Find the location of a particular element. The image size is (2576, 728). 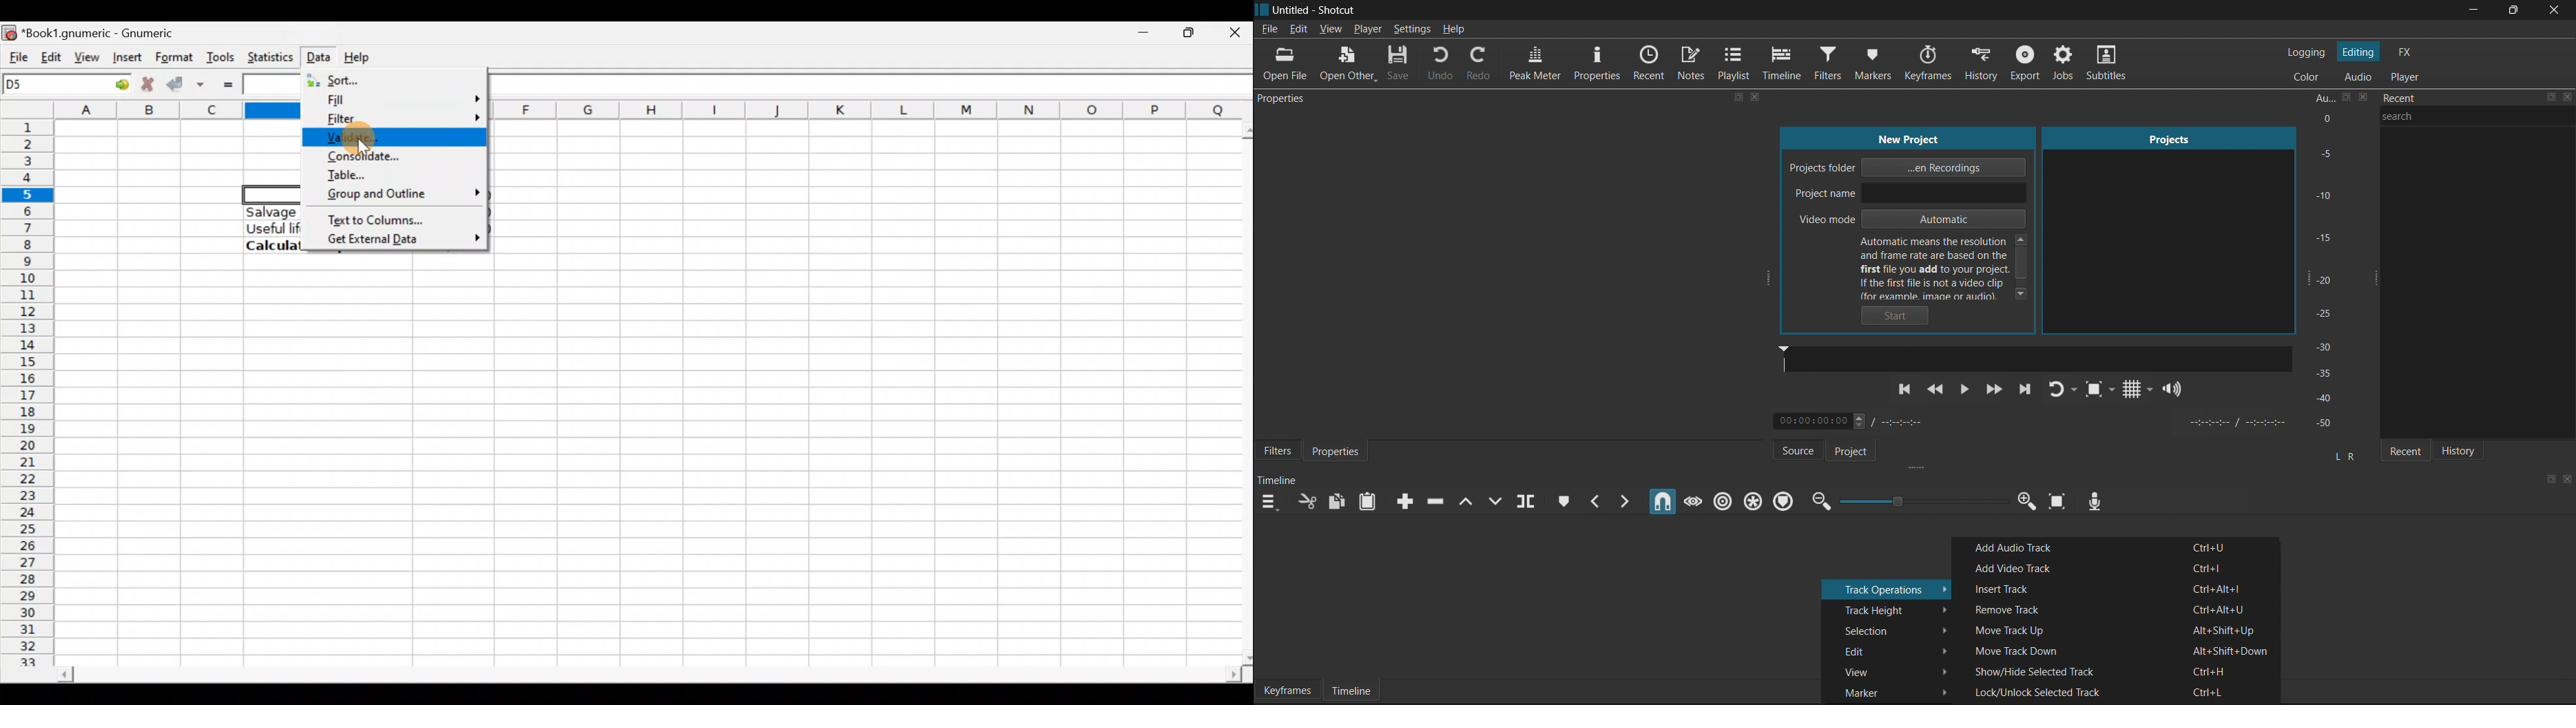

File is located at coordinates (1269, 30).